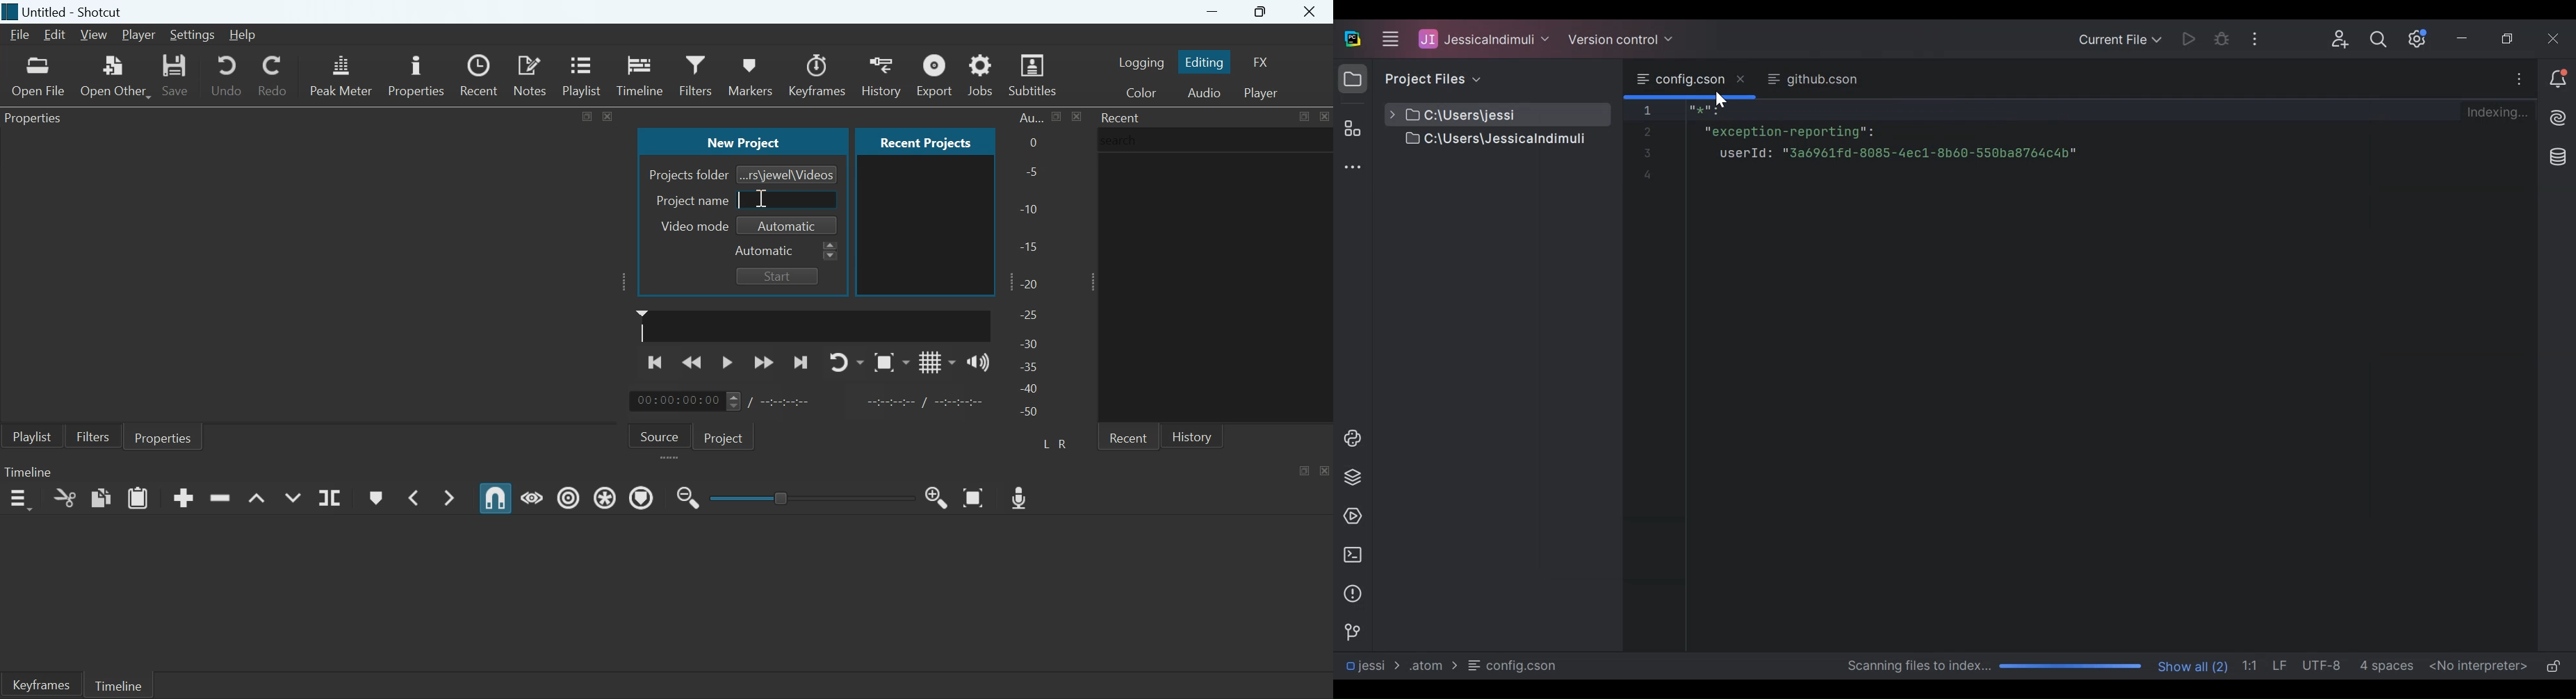  I want to click on Timeline, so click(28, 471).